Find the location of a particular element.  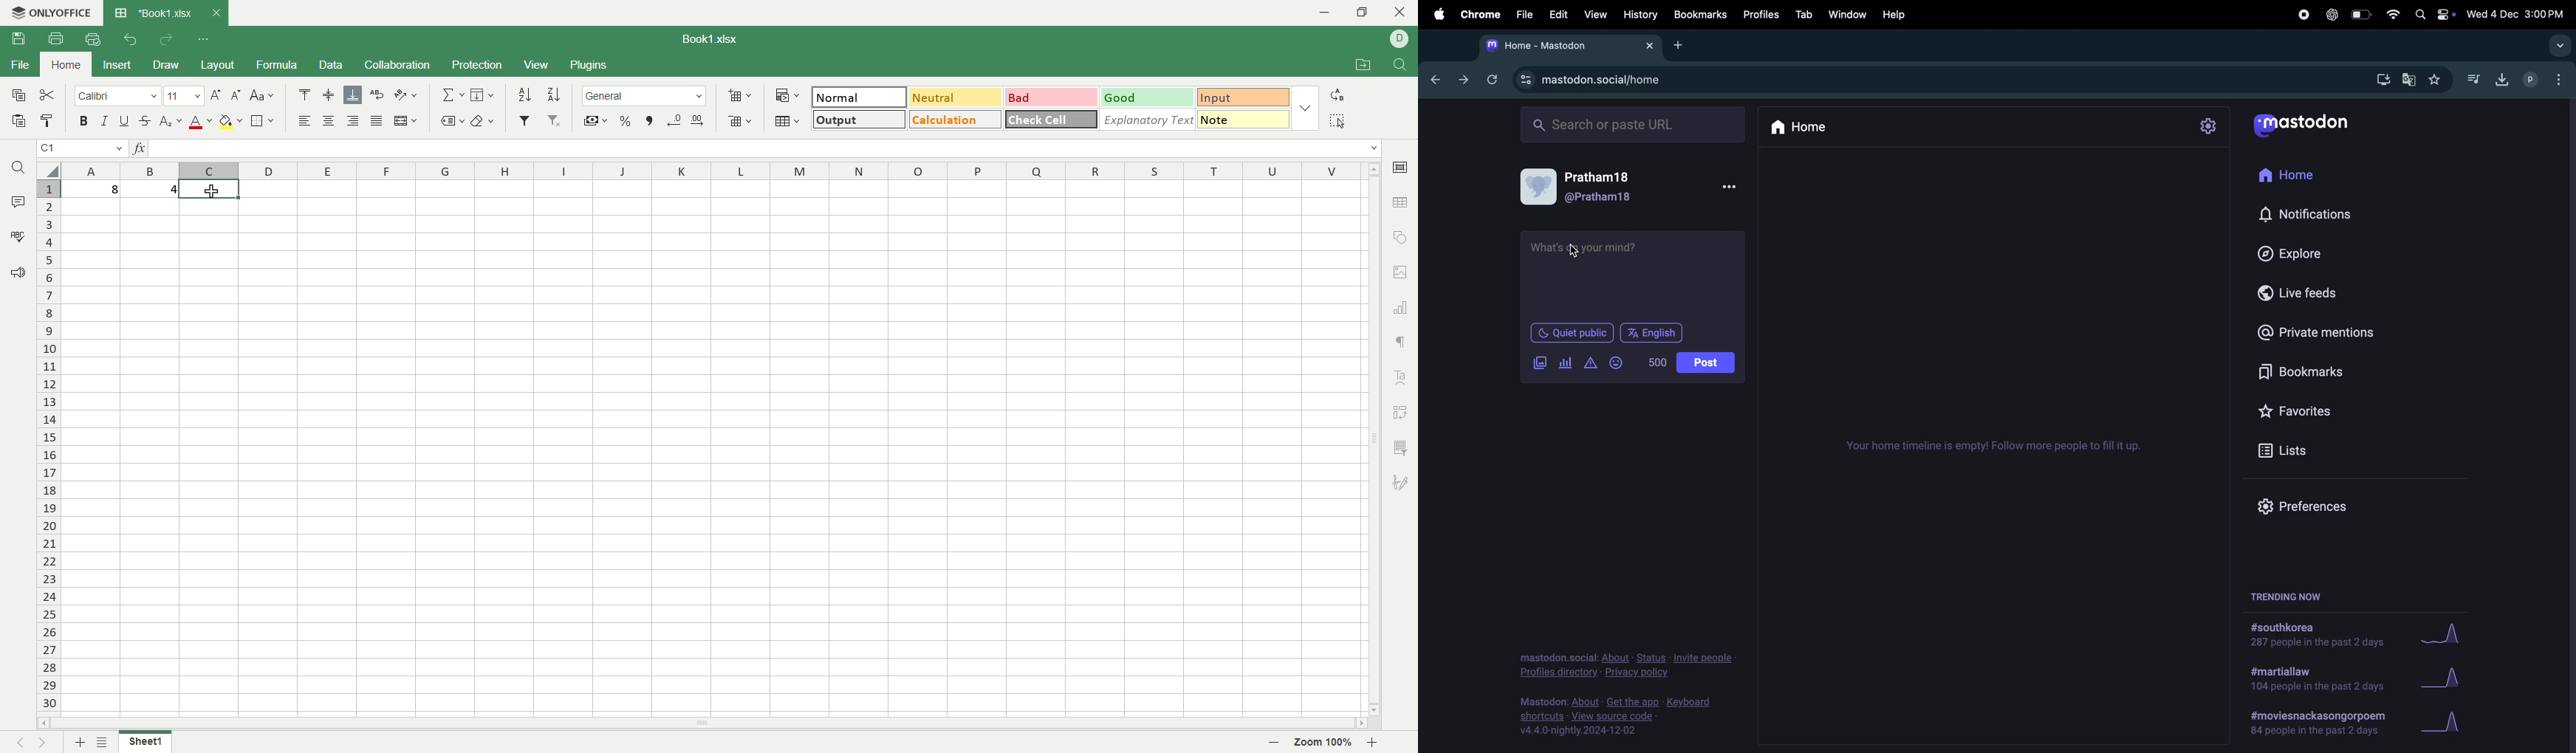

 is located at coordinates (2331, 15).